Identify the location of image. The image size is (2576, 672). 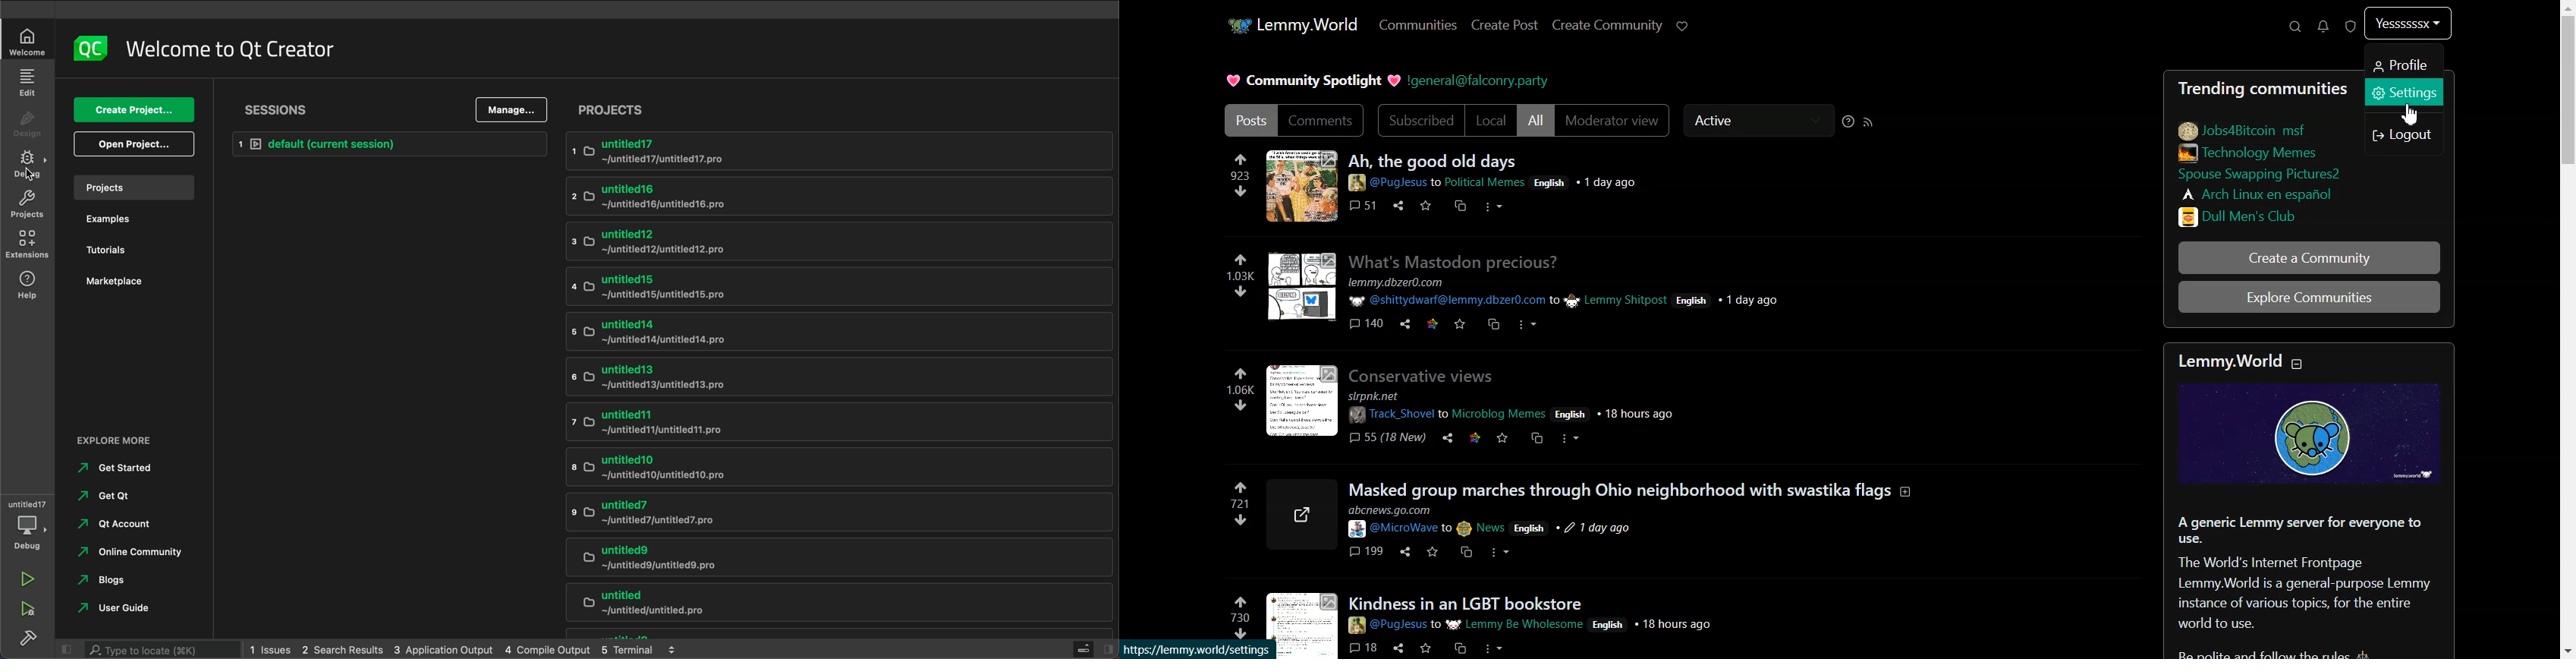
(1299, 516).